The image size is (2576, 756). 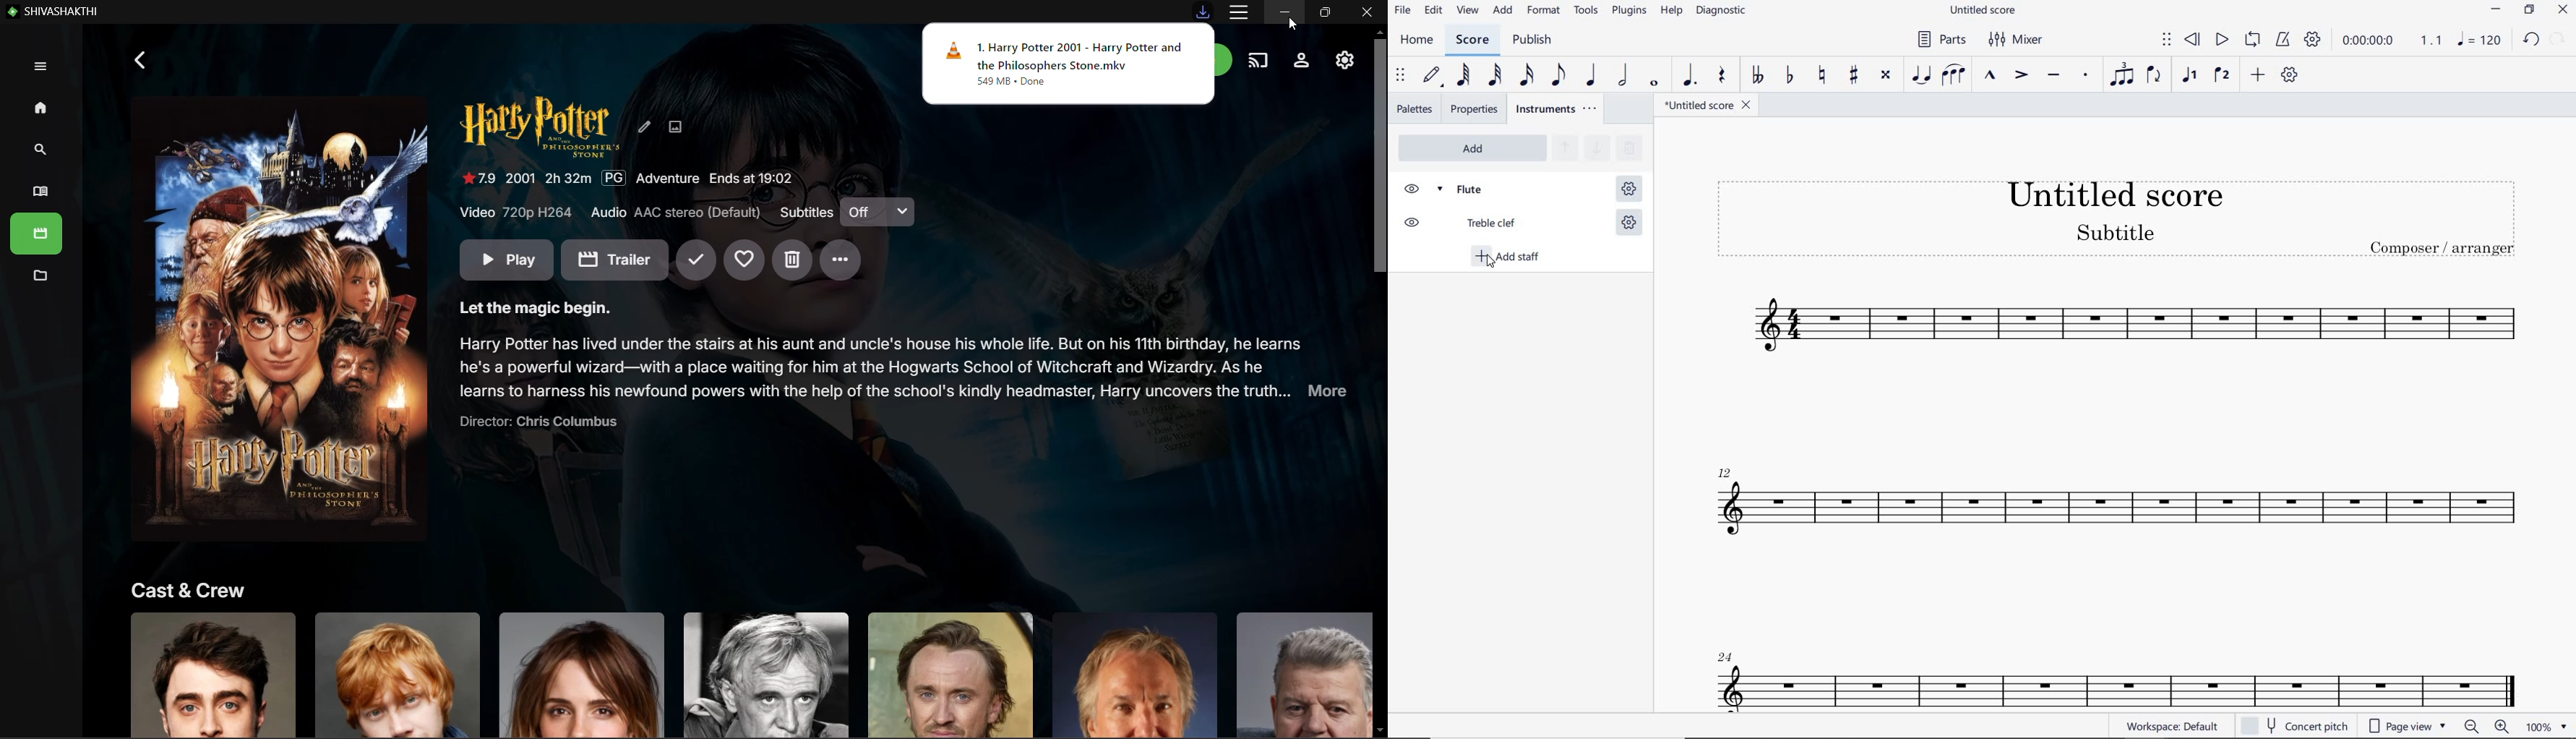 I want to click on SELECT TO MOVE, so click(x=1400, y=77).